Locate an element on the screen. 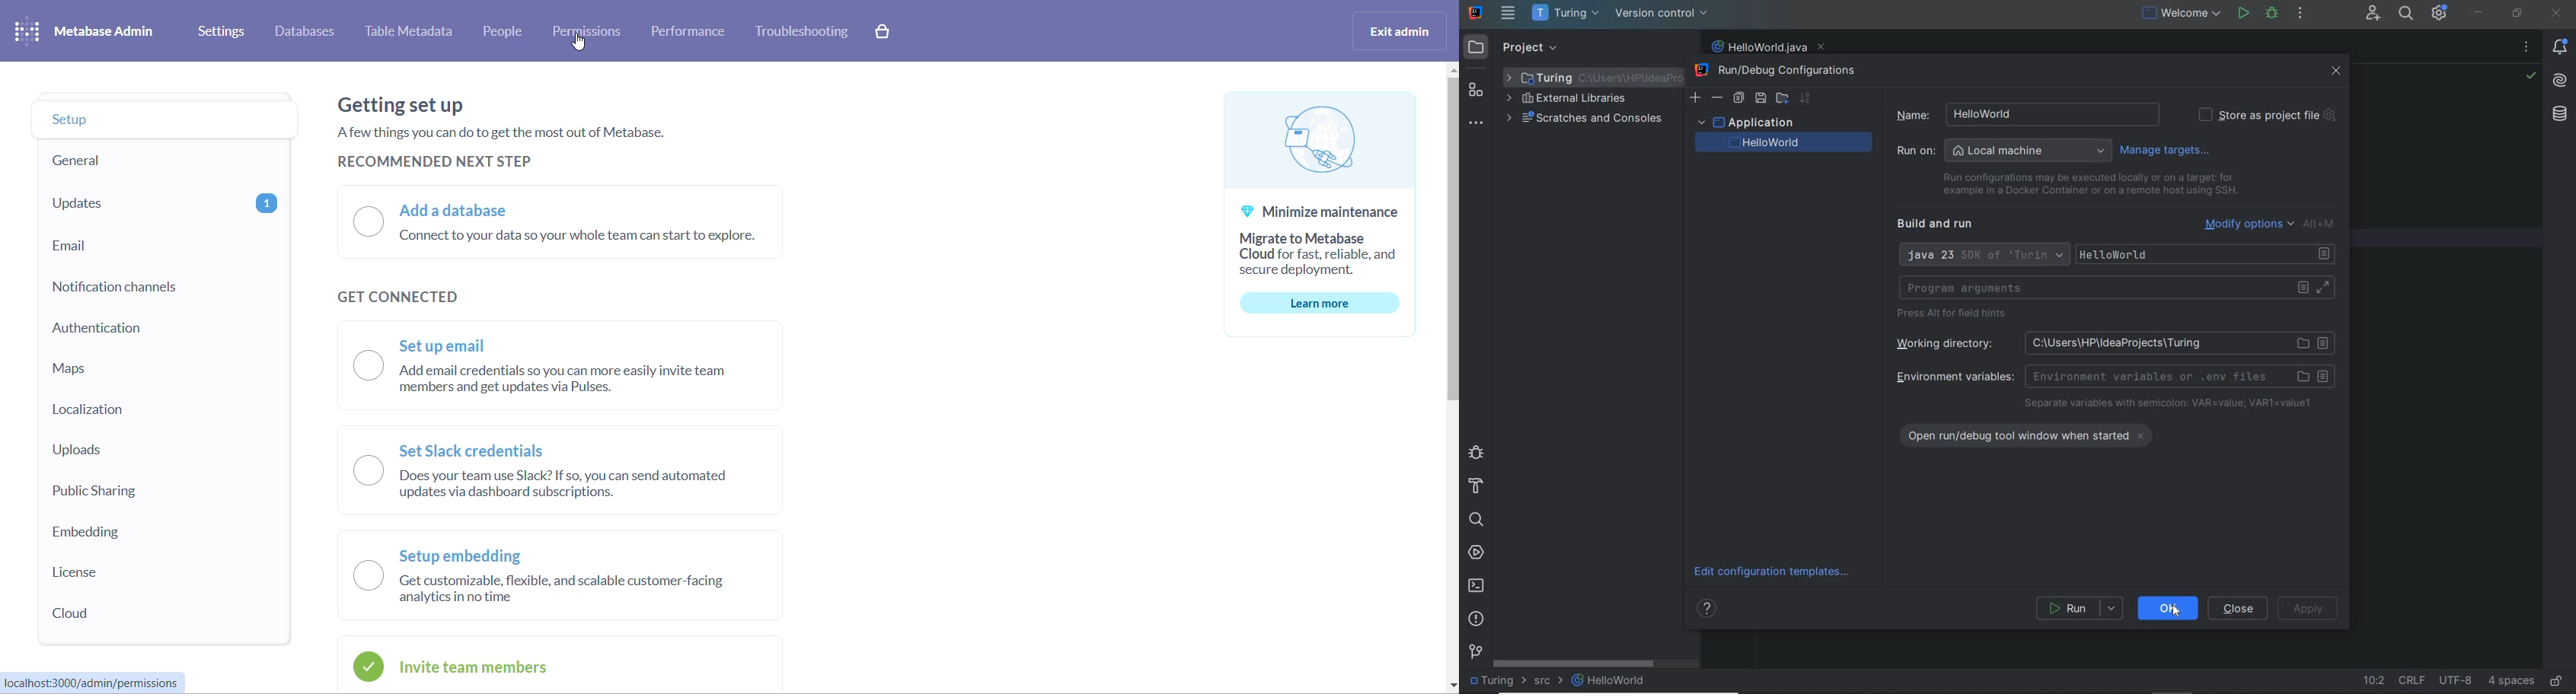 This screenshot has height=700, width=2576. HelloWorld is located at coordinates (1790, 143).